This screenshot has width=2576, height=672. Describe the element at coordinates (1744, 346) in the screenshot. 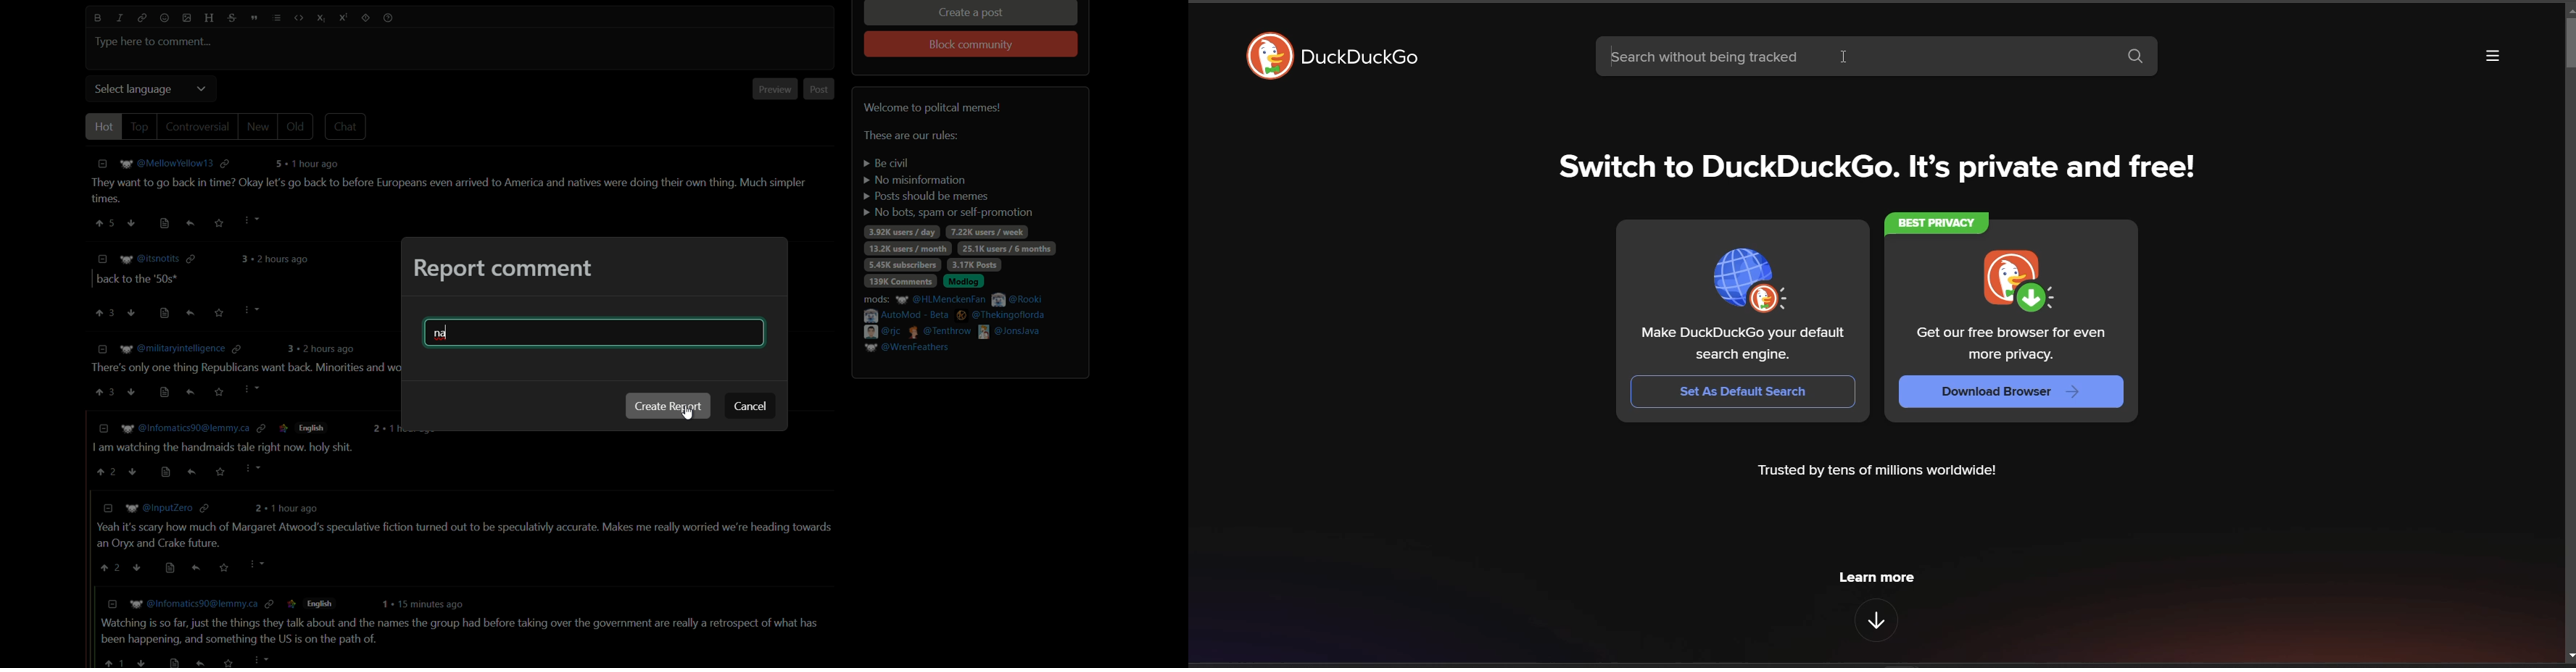

I see `Make DuckDuckGo your default search engine.` at that location.